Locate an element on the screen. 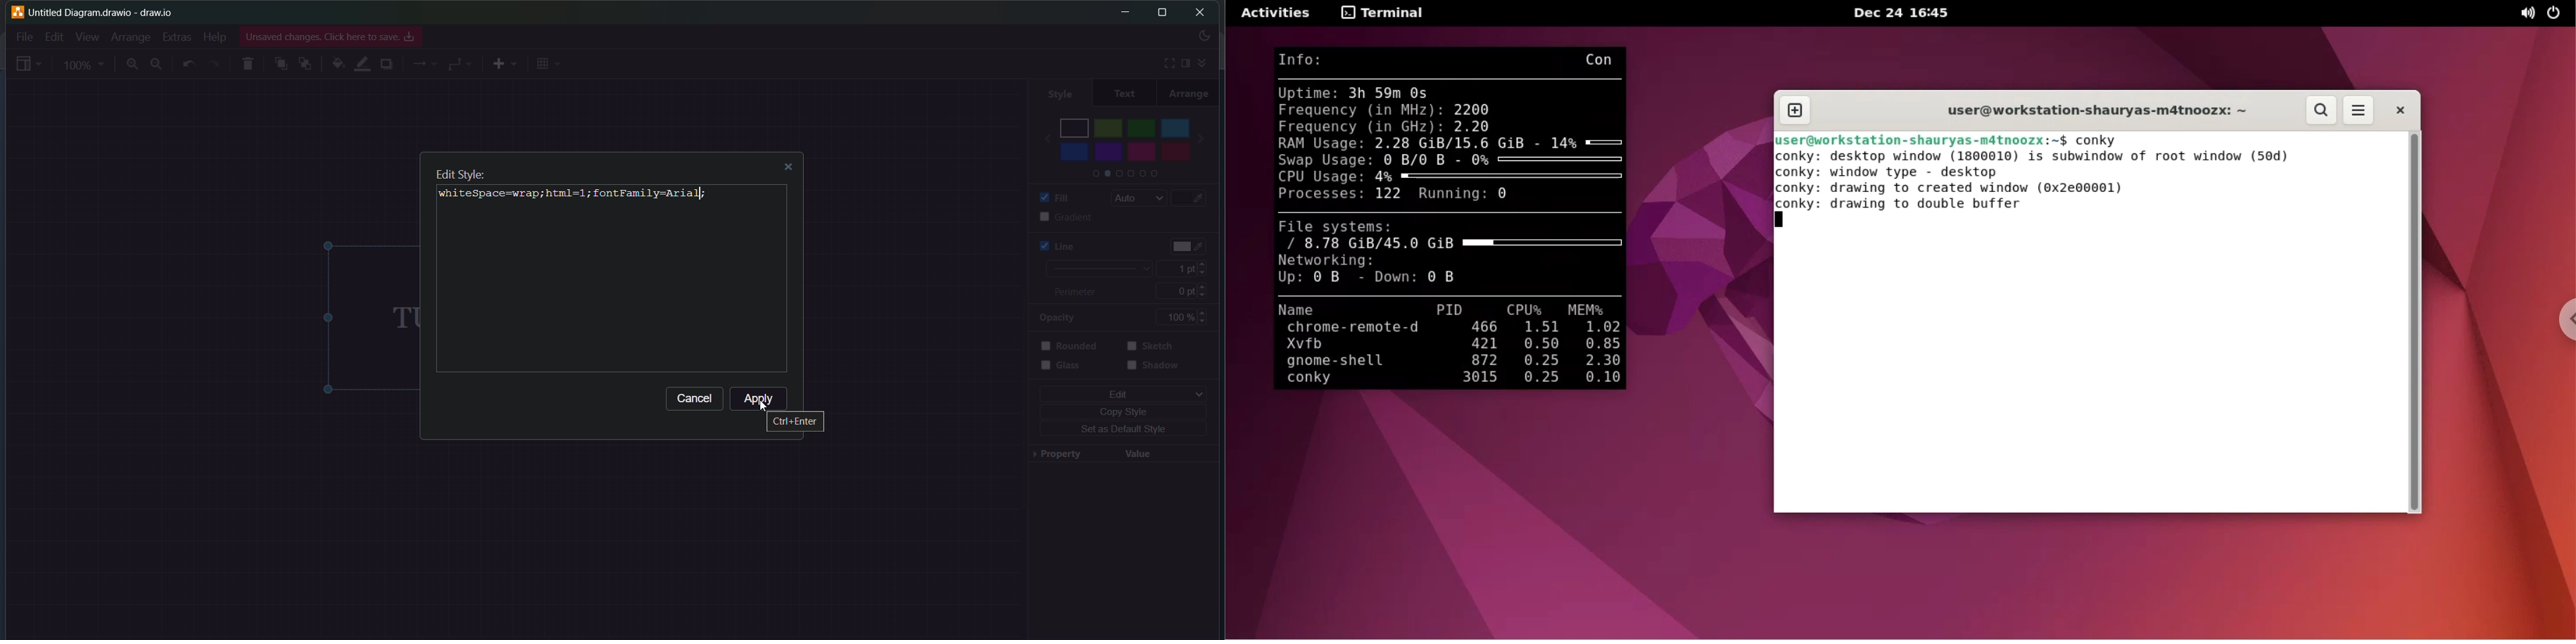 This screenshot has width=2576, height=644. set as default style is located at coordinates (1119, 430).